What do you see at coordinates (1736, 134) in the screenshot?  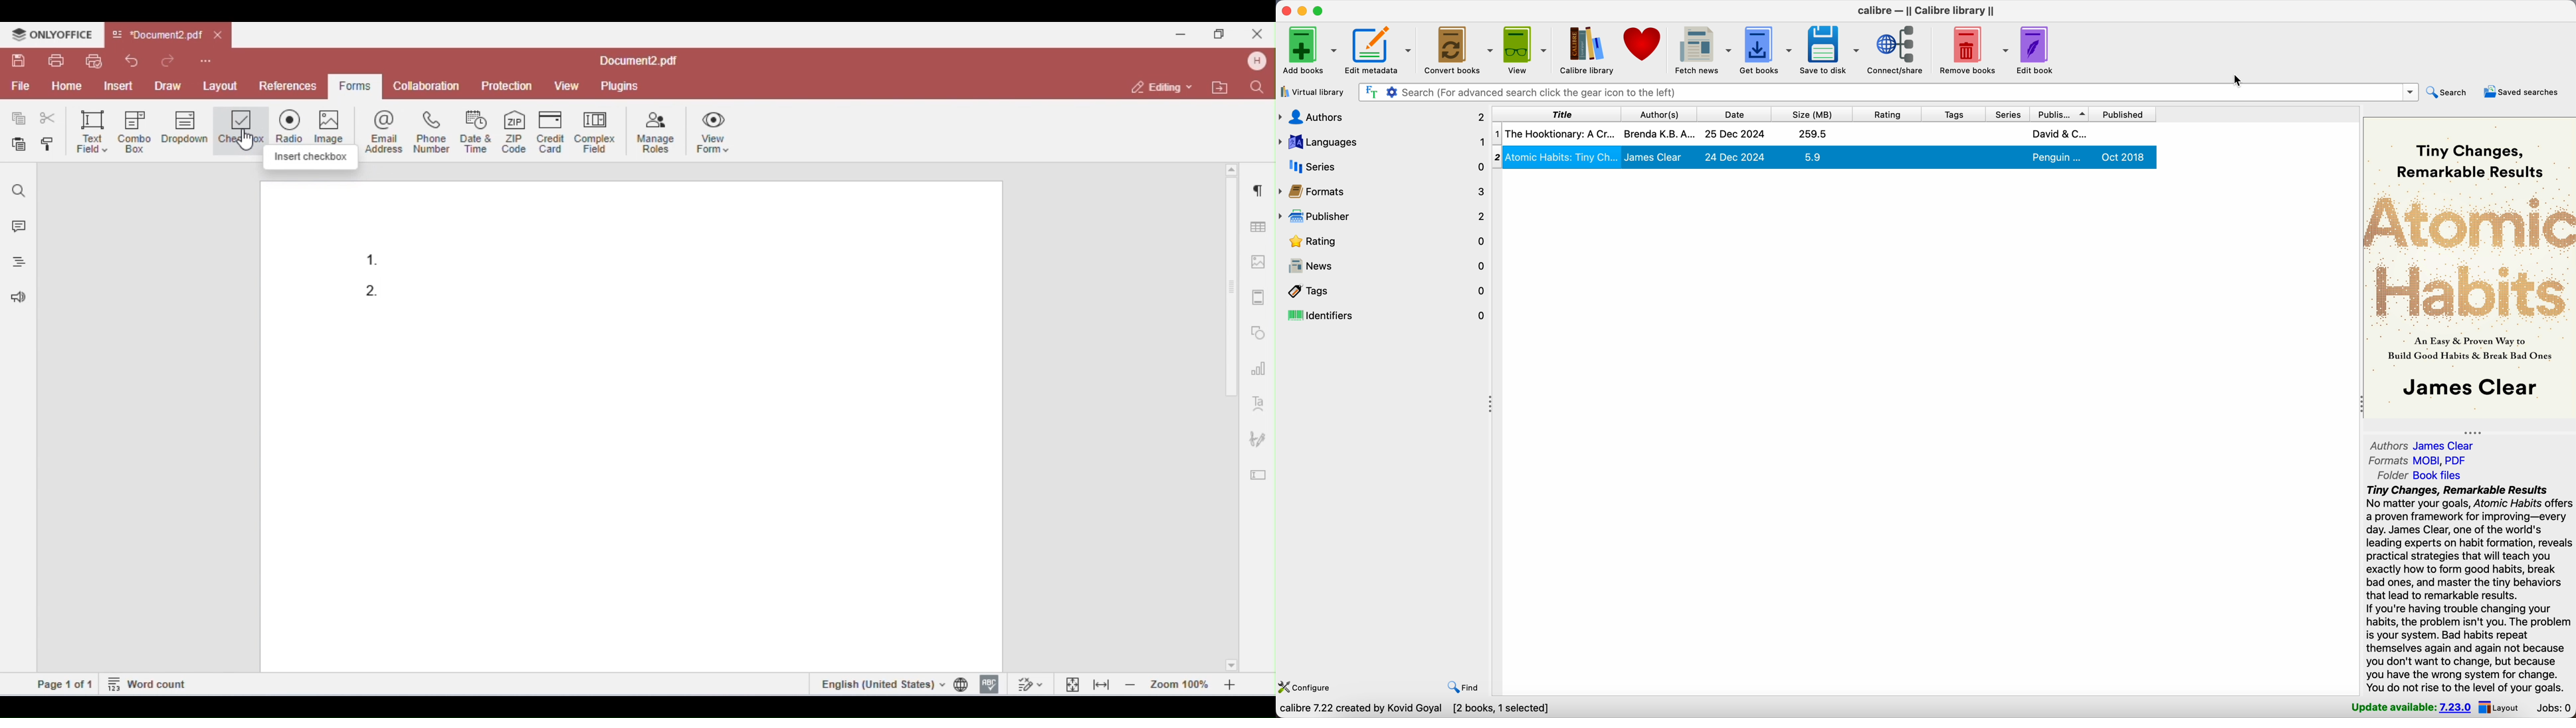 I see `25 Dec 2024` at bounding box center [1736, 134].